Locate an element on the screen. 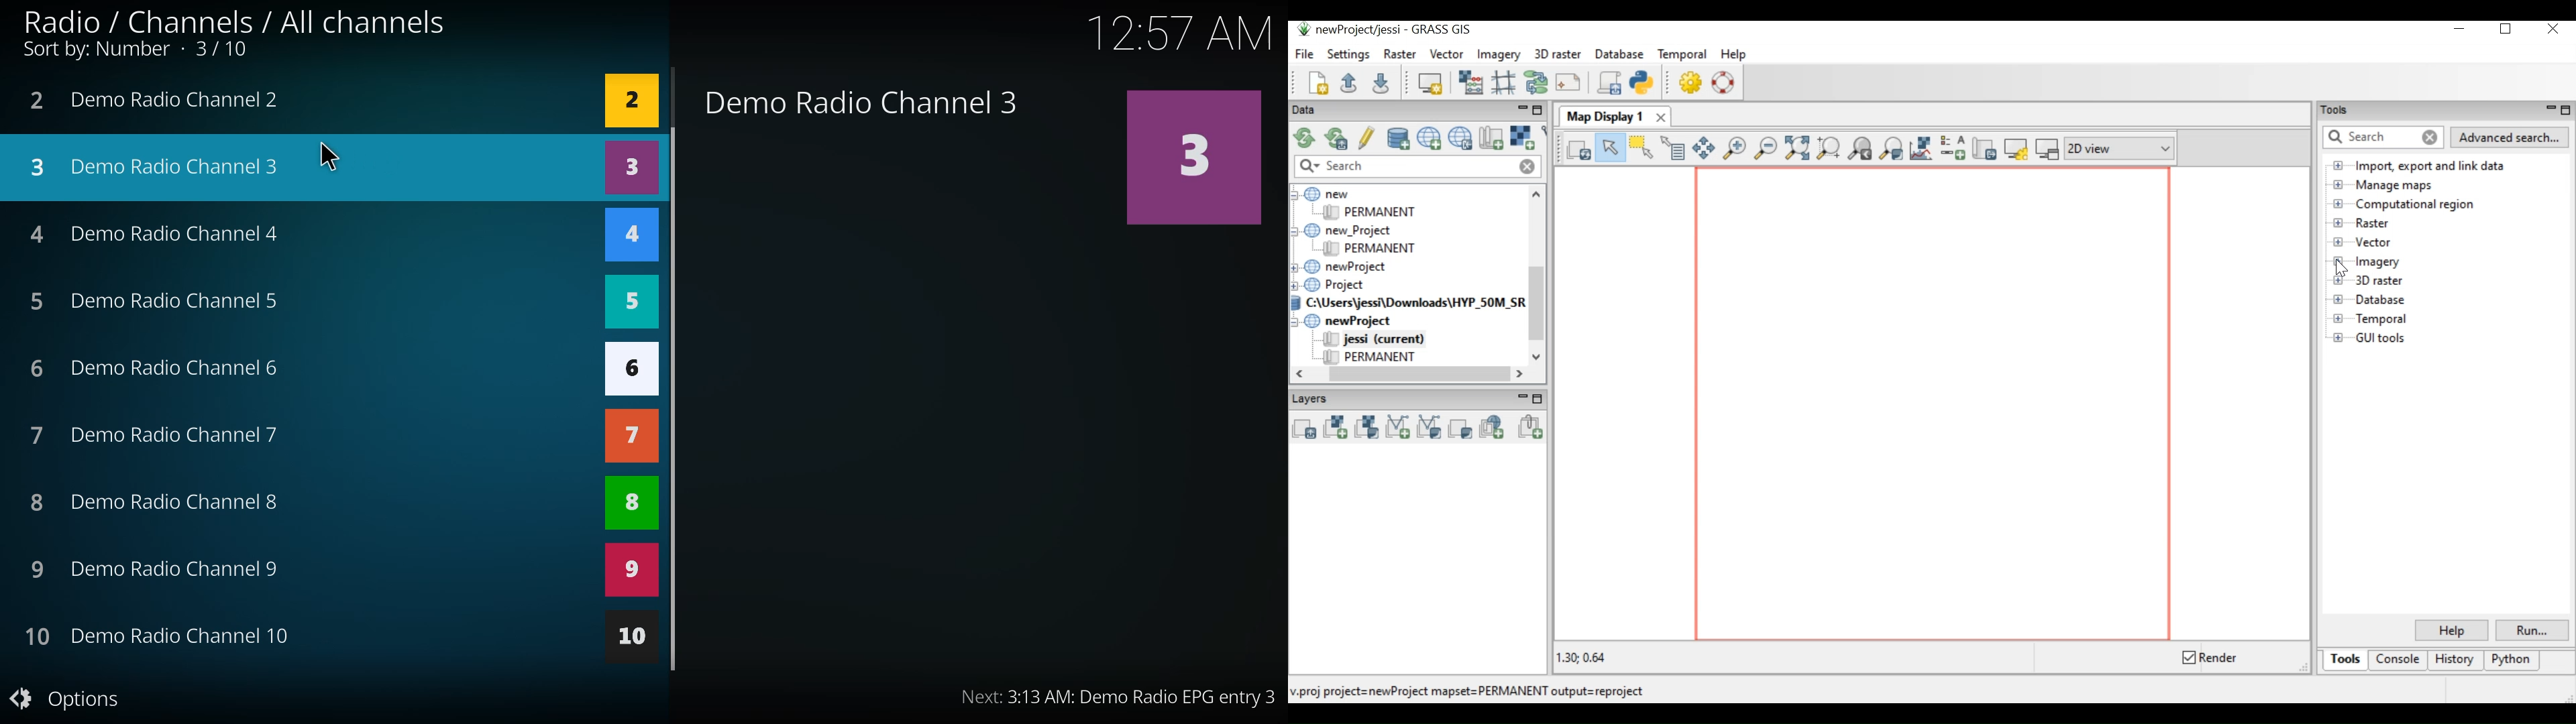 The image size is (2576, 728). Demo Radio Channel 3 is located at coordinates (857, 101).